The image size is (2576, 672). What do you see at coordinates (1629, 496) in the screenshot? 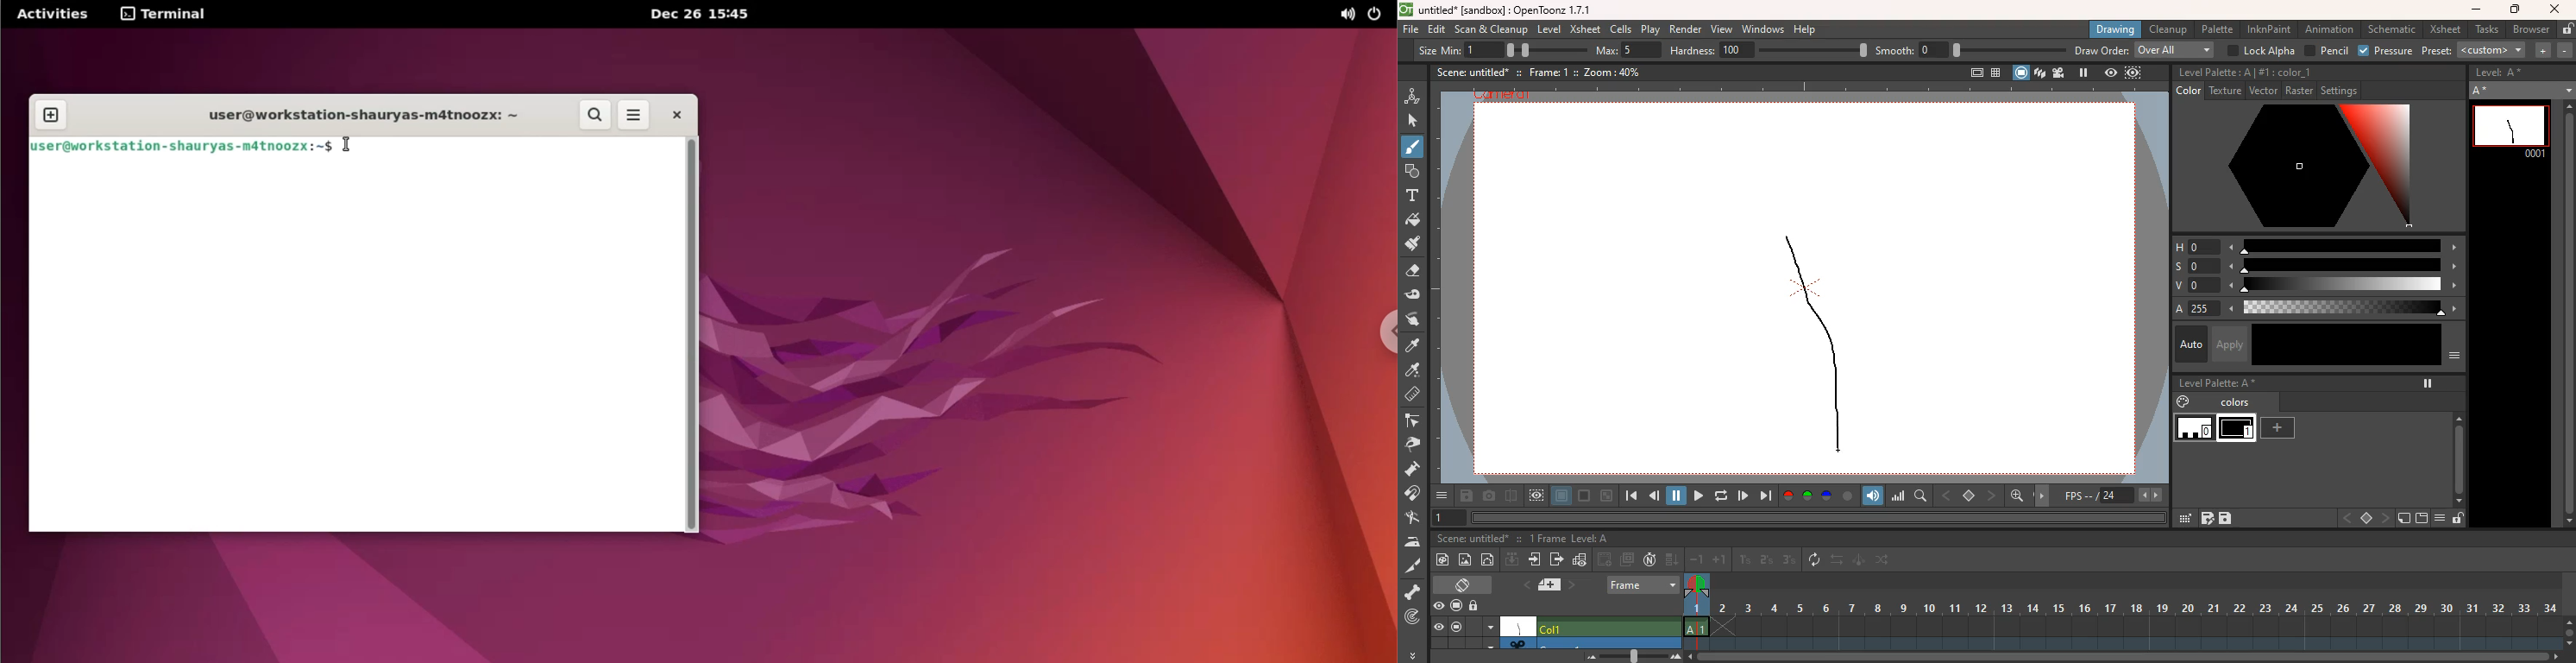
I see `beggining` at bounding box center [1629, 496].